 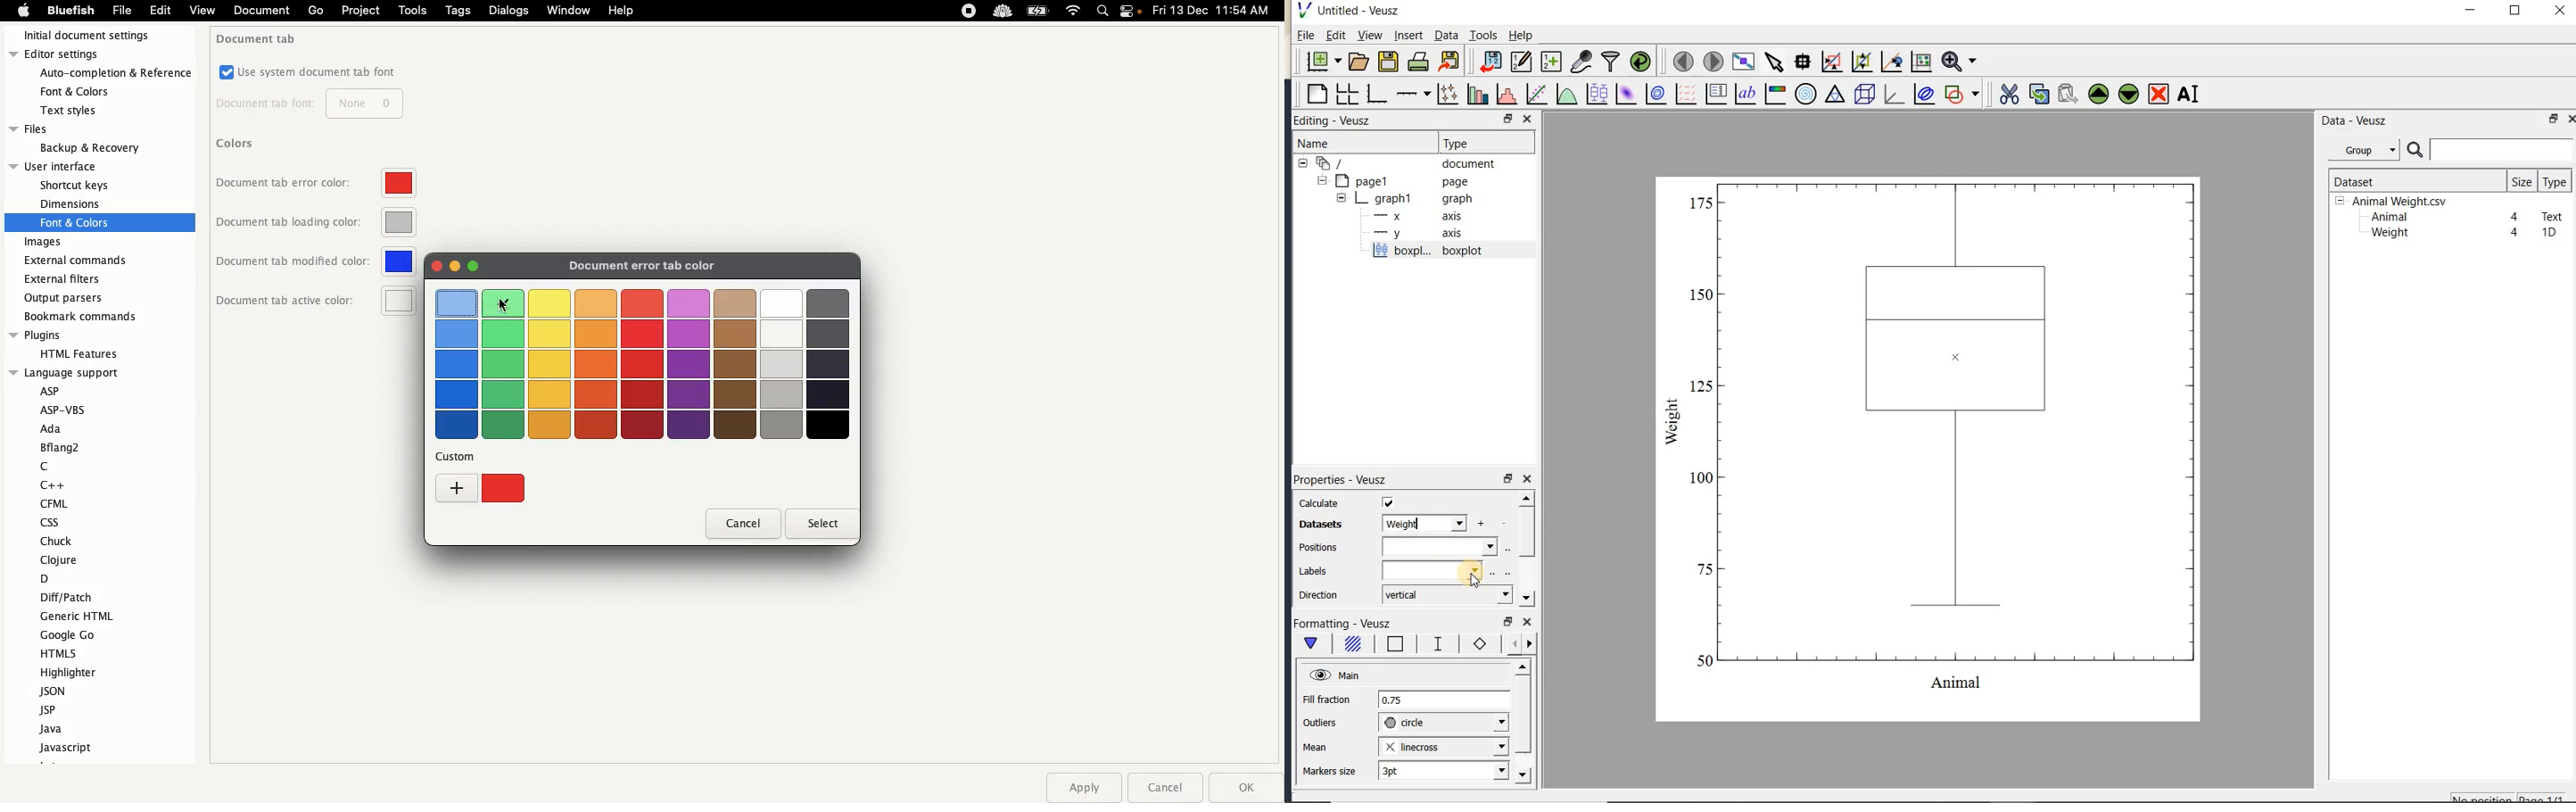 I want to click on External commands, so click(x=76, y=261).